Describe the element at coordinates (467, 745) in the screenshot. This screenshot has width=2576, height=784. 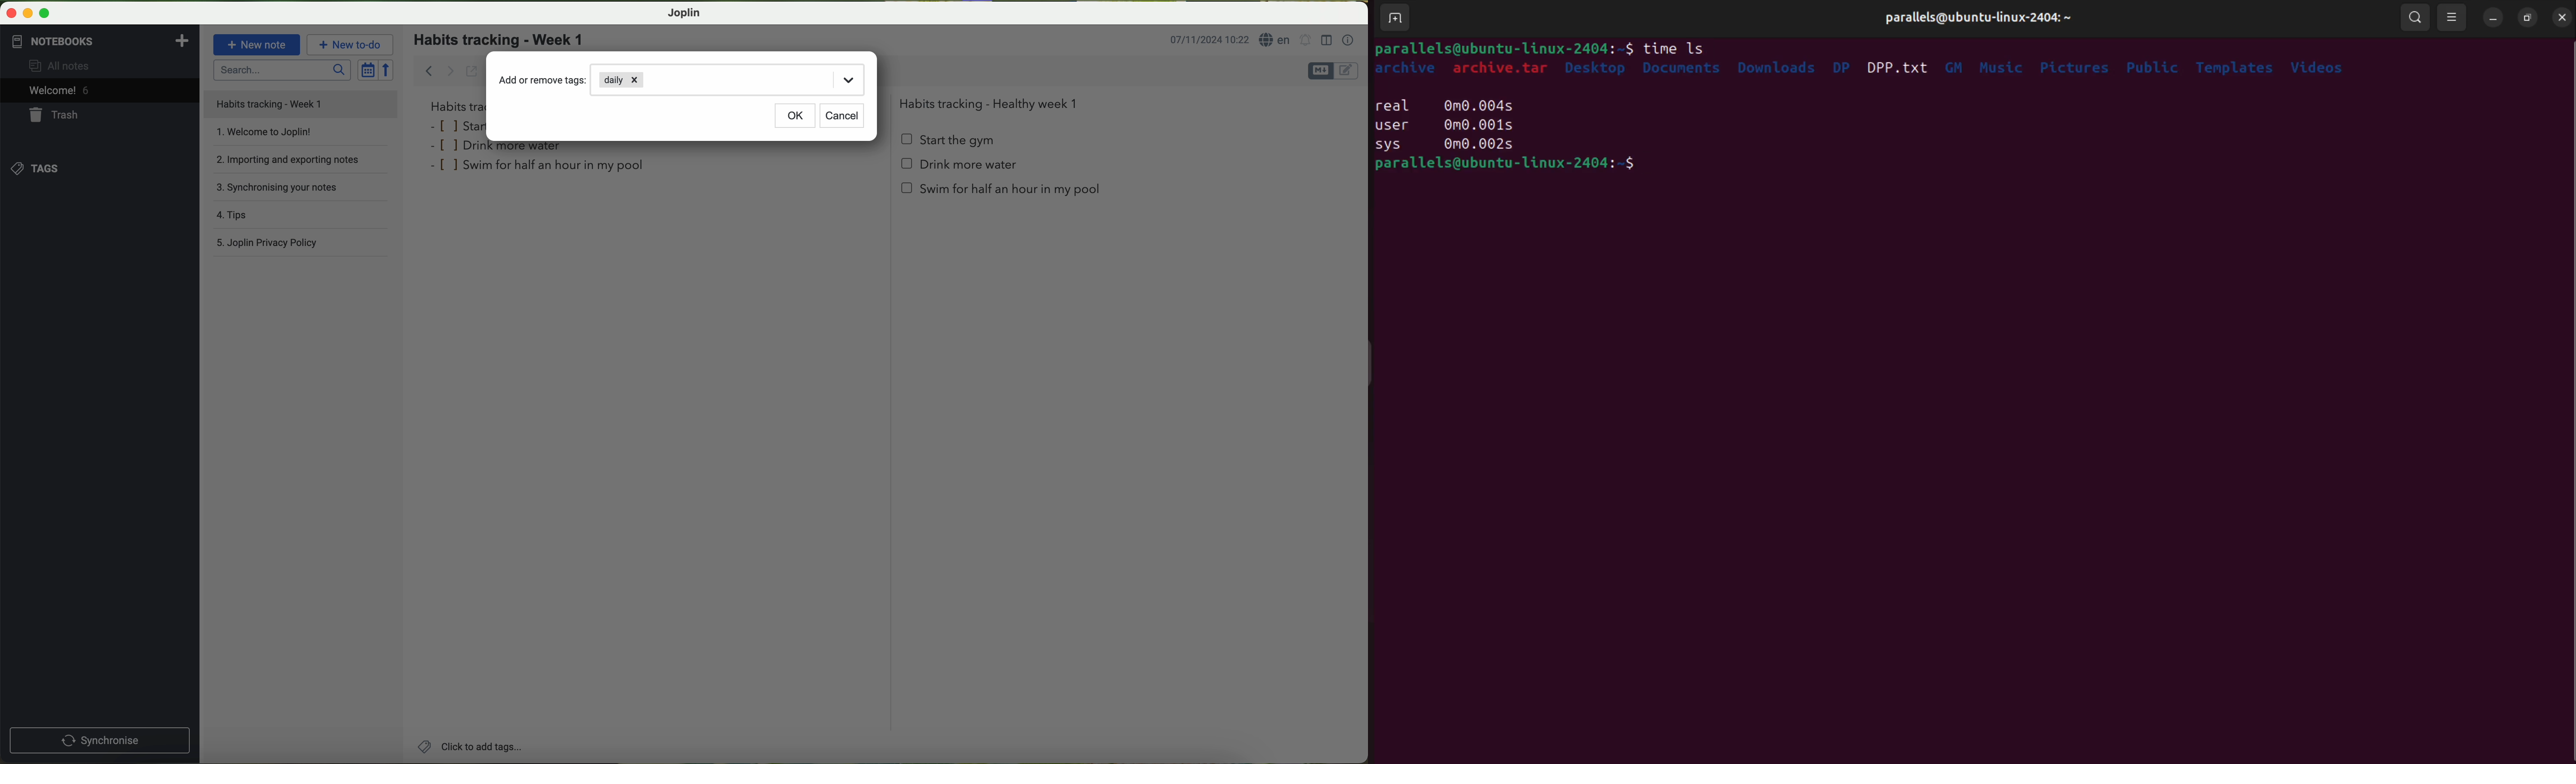
I see `click on add tags` at that location.